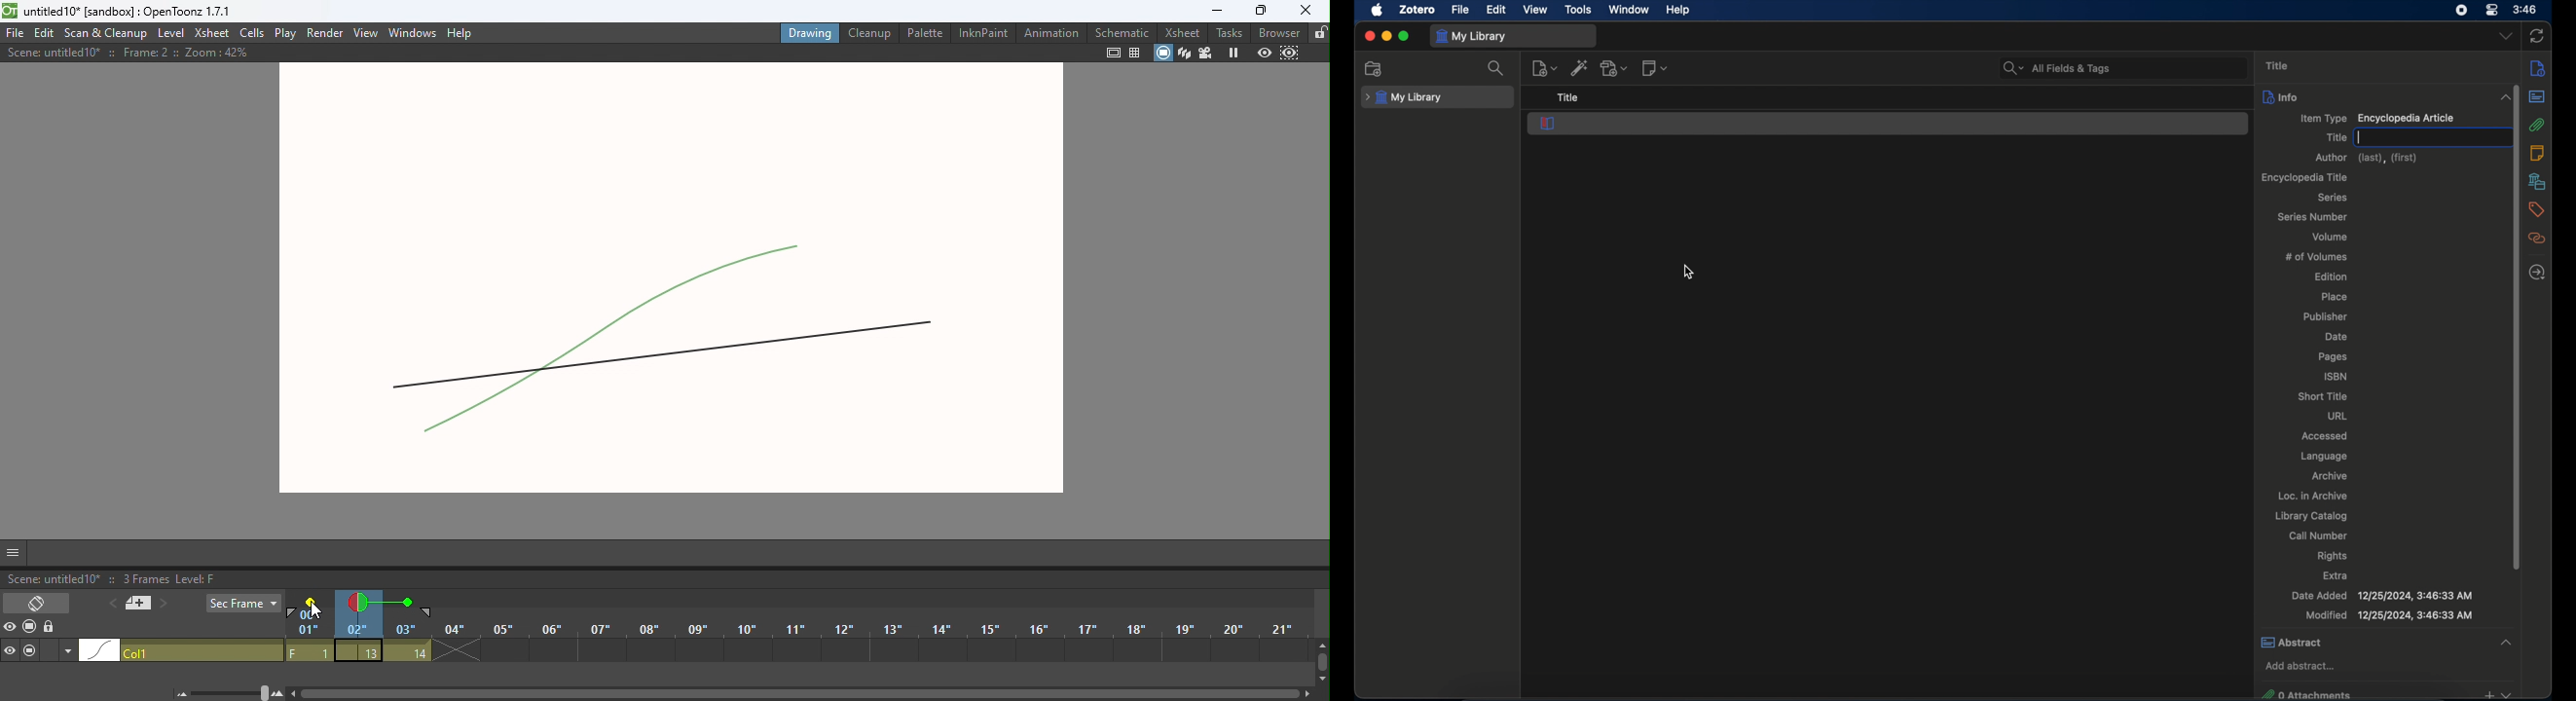 The image size is (2576, 728). I want to click on add abstract, so click(2300, 667).